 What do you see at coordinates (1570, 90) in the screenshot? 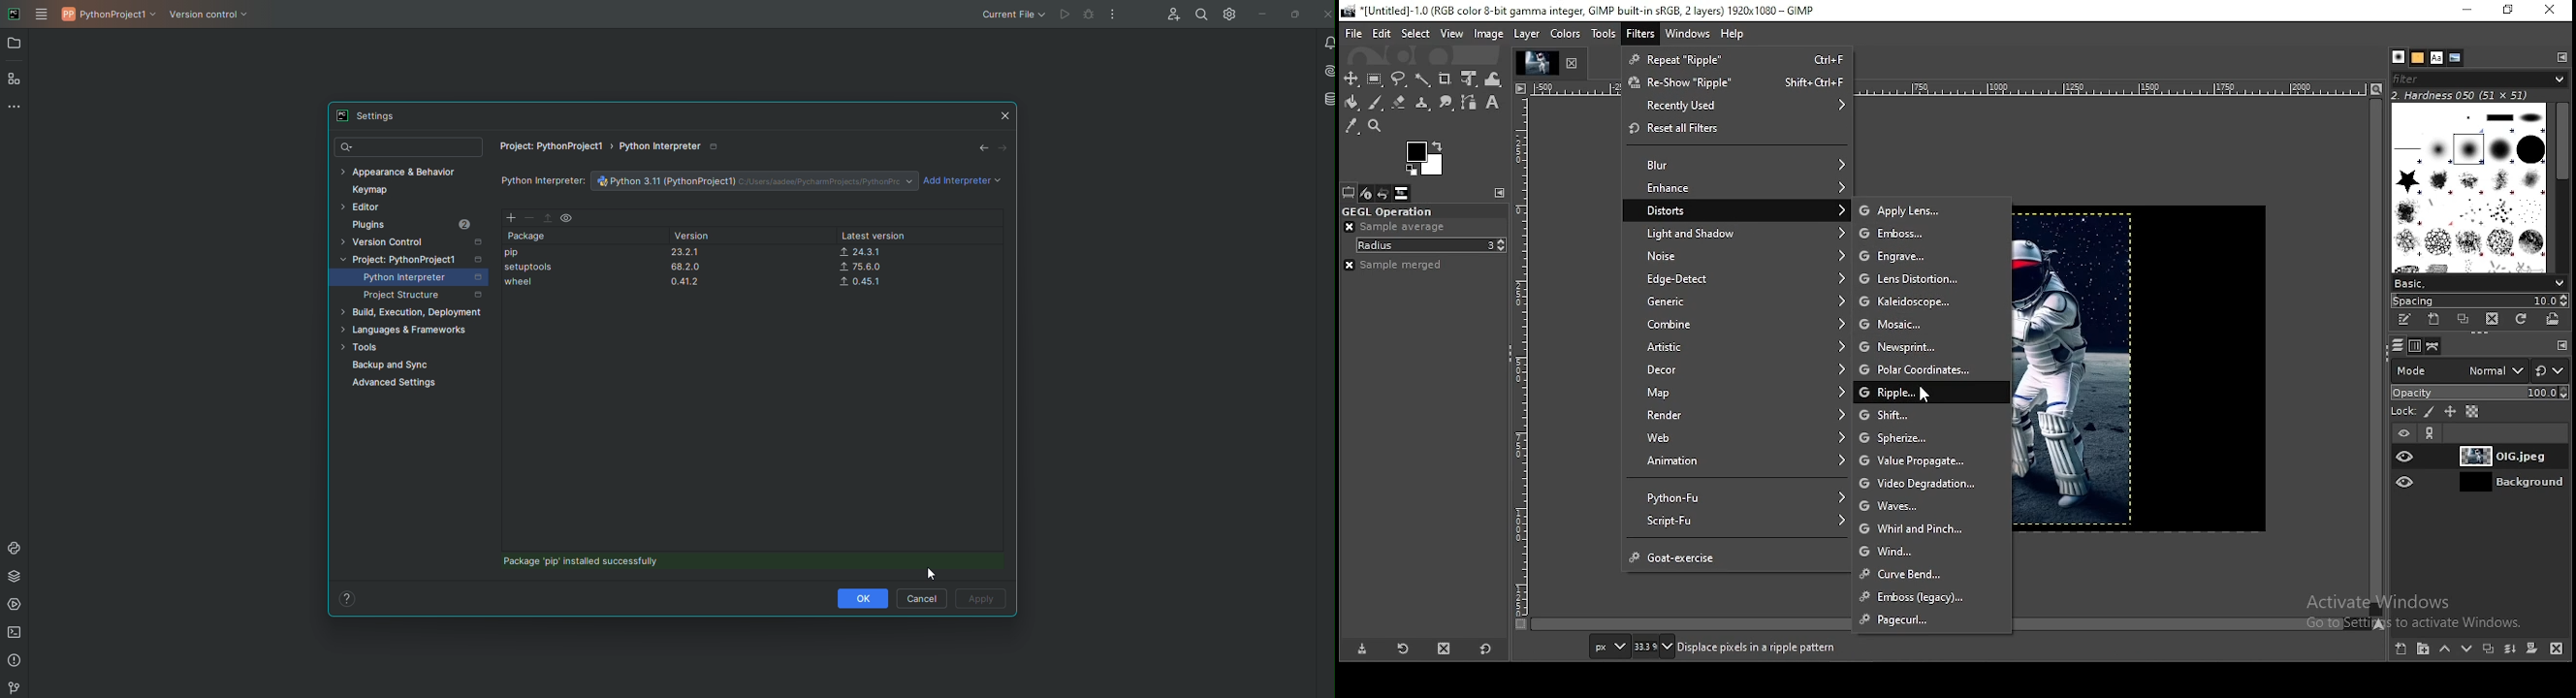
I see `measuring line` at bounding box center [1570, 90].